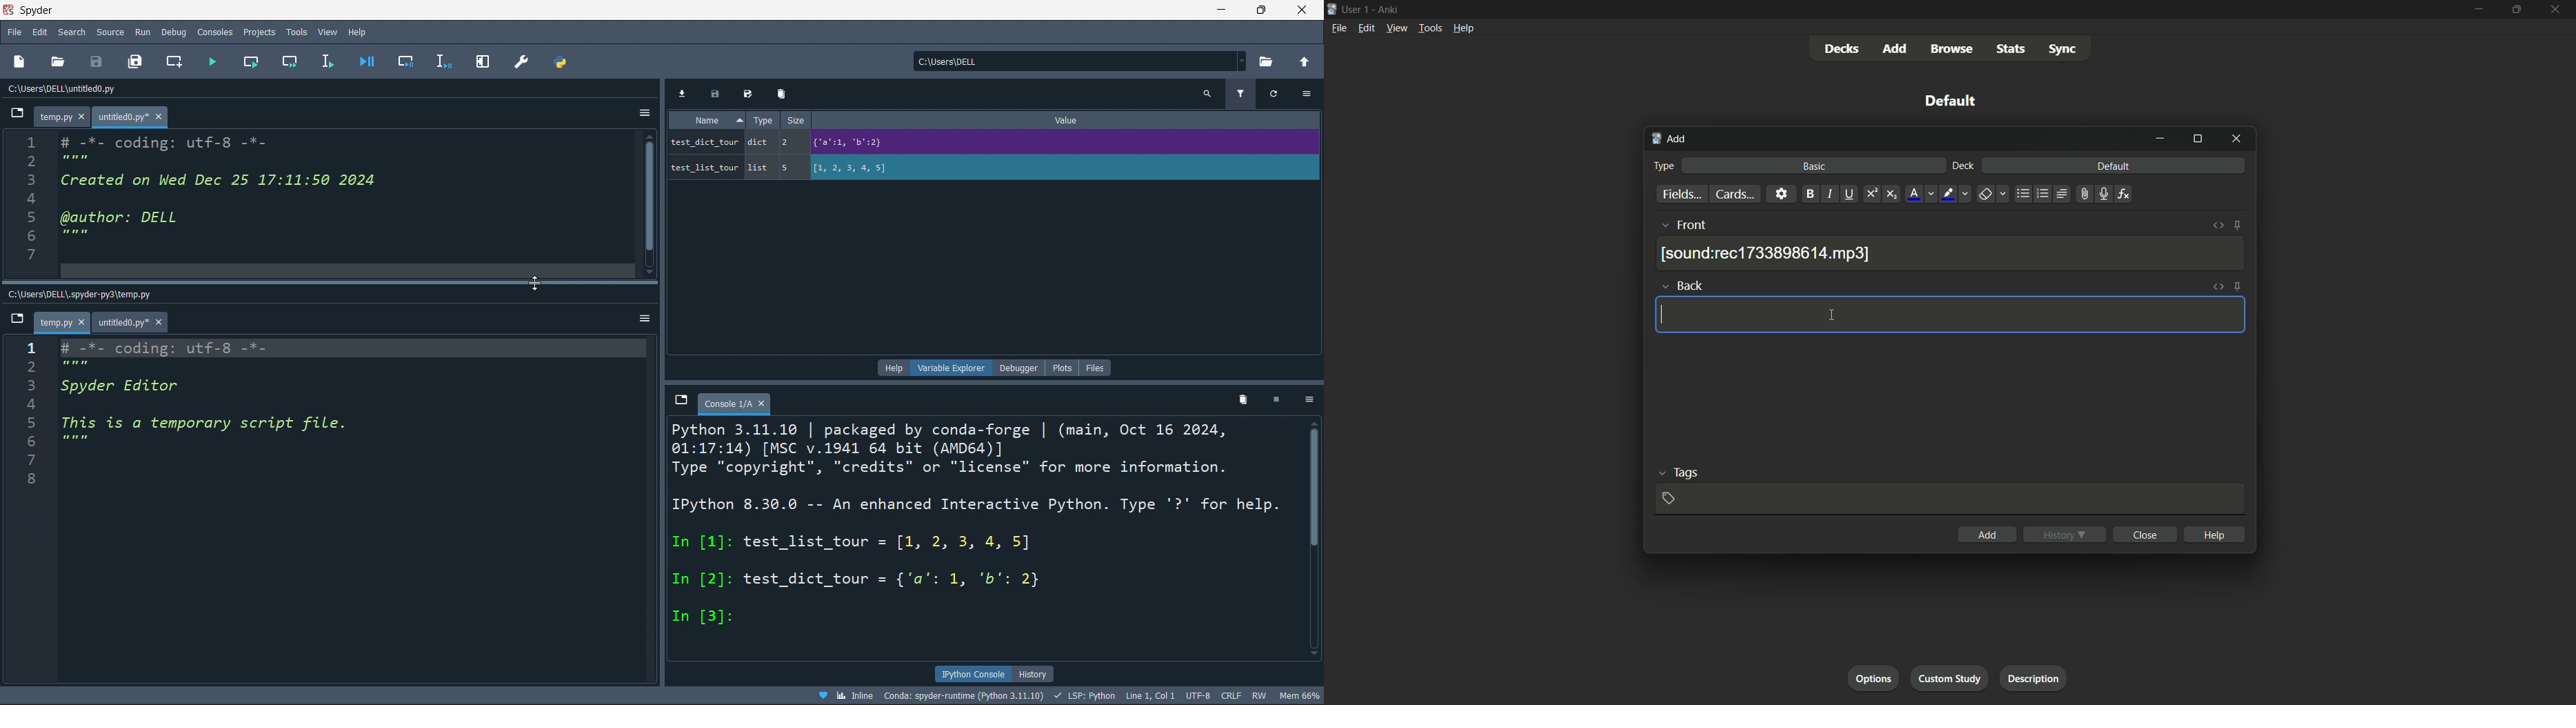 This screenshot has height=728, width=2576. Describe the element at coordinates (71, 32) in the screenshot. I see `search` at that location.